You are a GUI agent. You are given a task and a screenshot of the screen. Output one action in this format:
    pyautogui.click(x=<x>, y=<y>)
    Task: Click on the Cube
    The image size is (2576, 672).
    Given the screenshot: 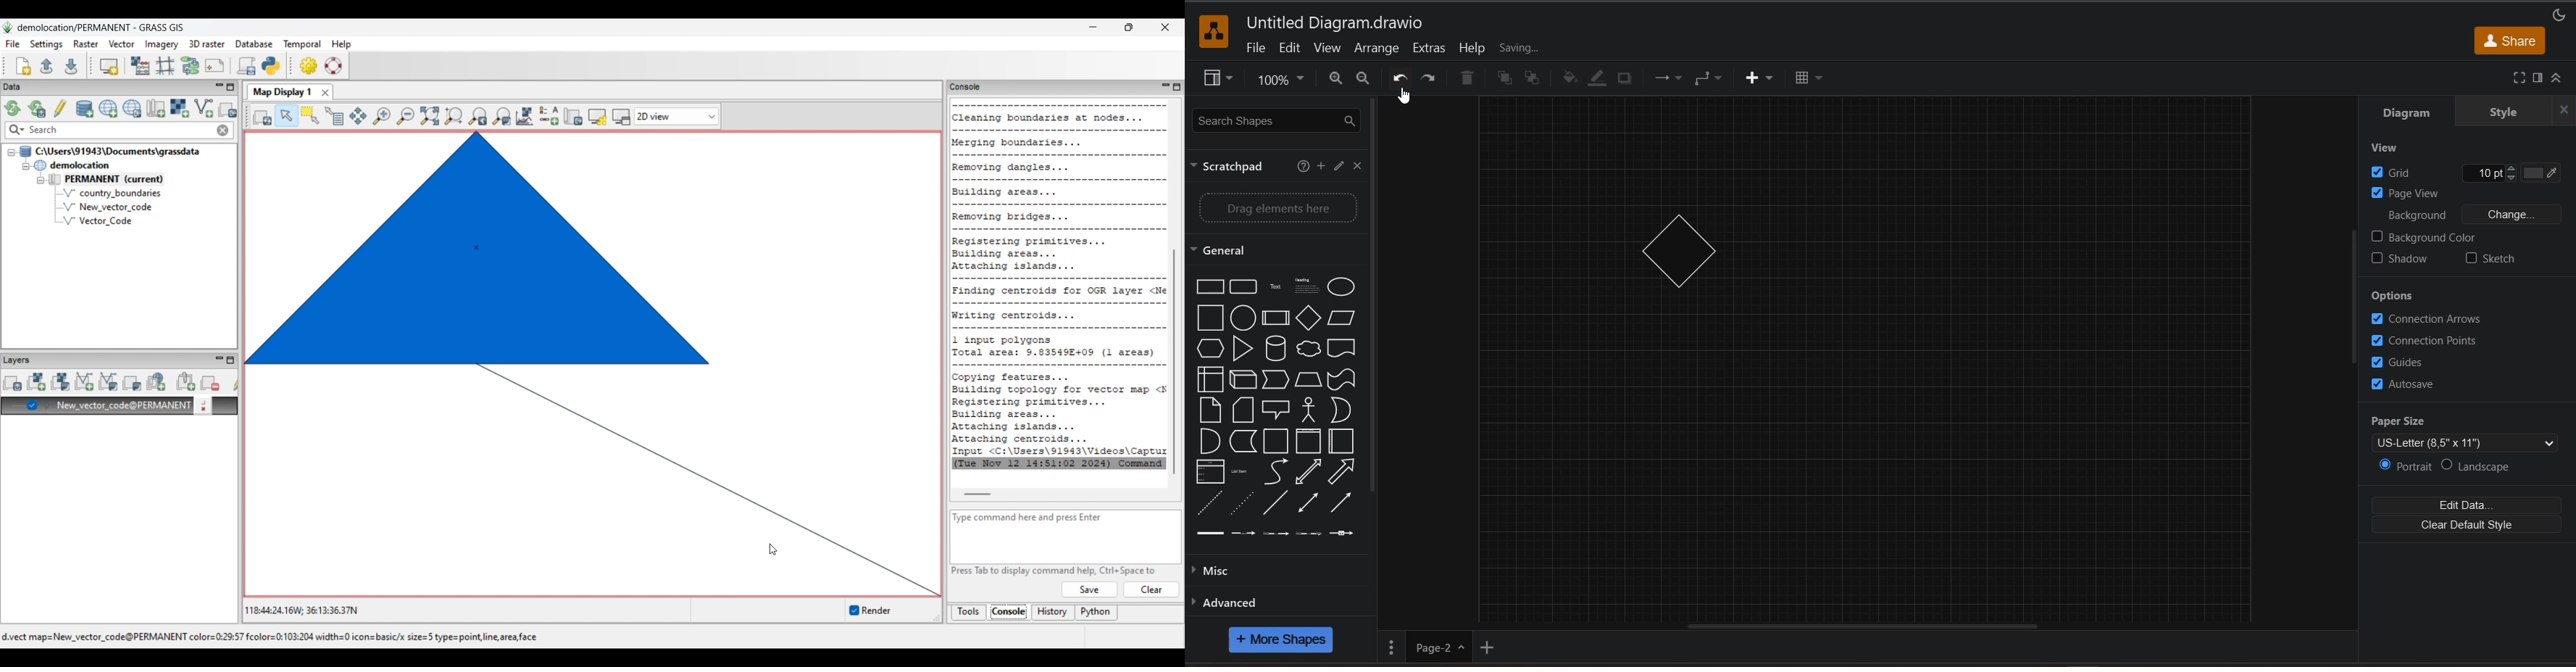 What is the action you would take?
    pyautogui.click(x=1244, y=379)
    